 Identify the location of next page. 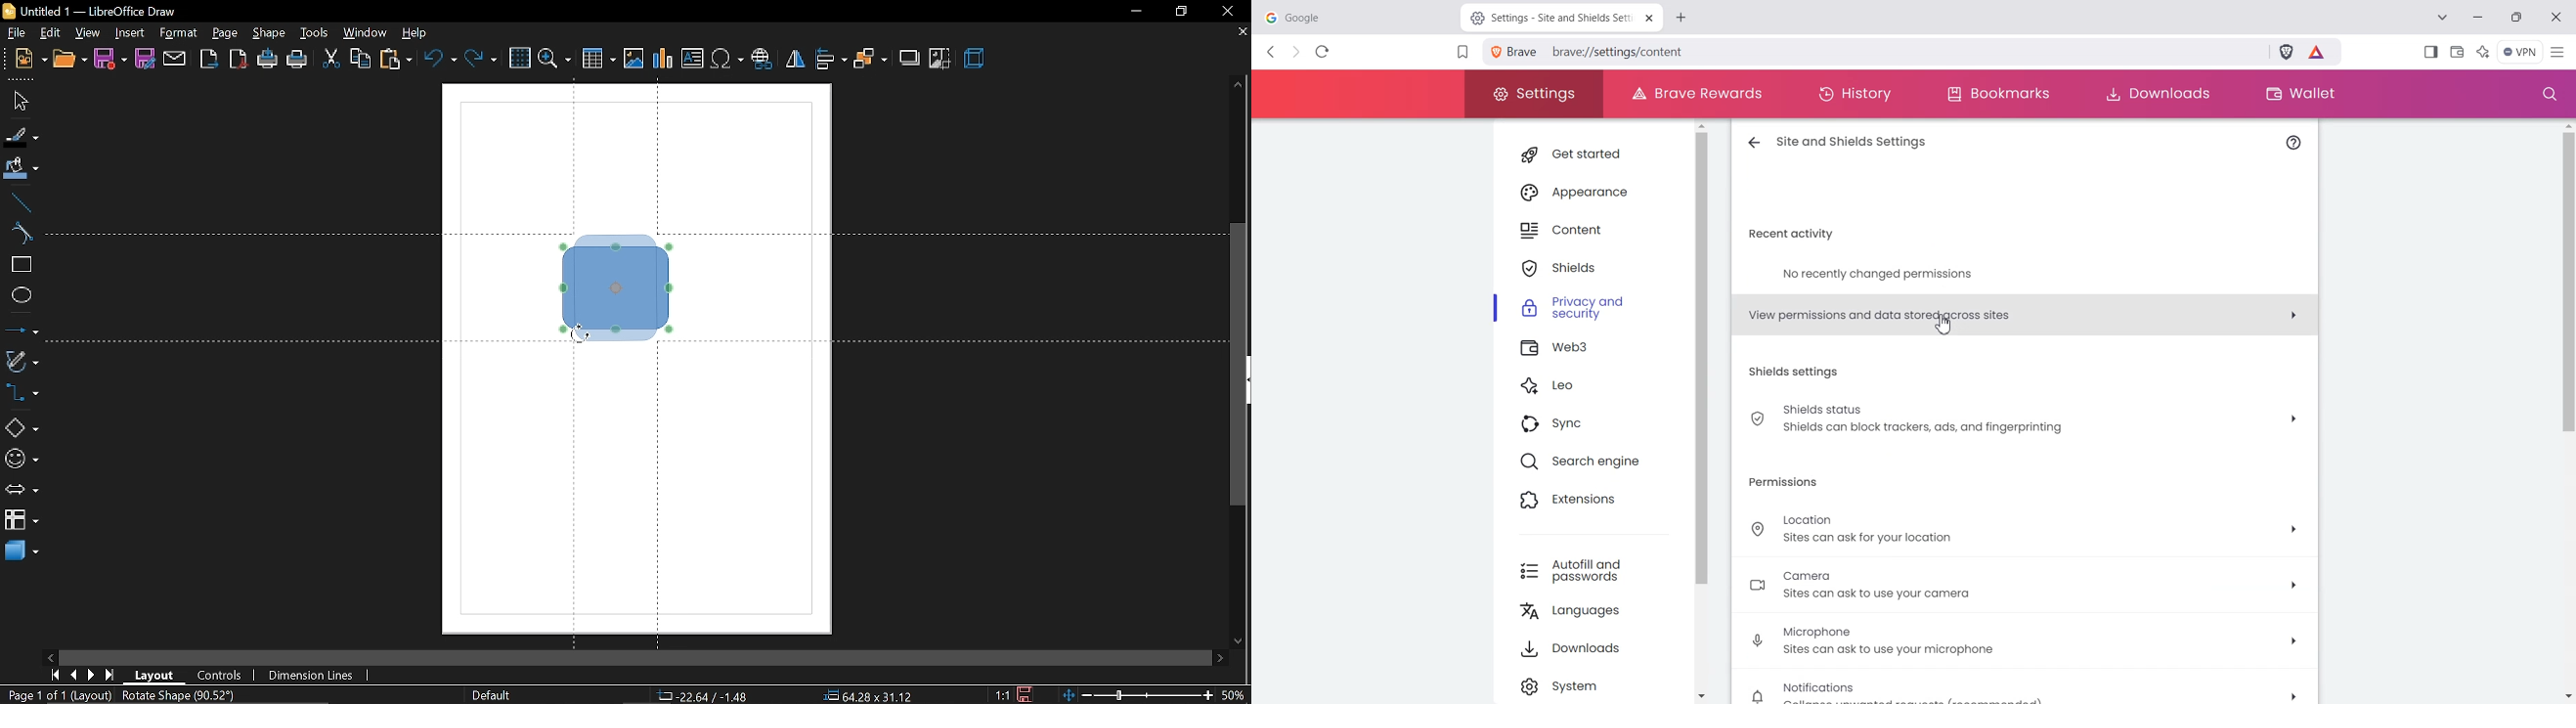
(92, 676).